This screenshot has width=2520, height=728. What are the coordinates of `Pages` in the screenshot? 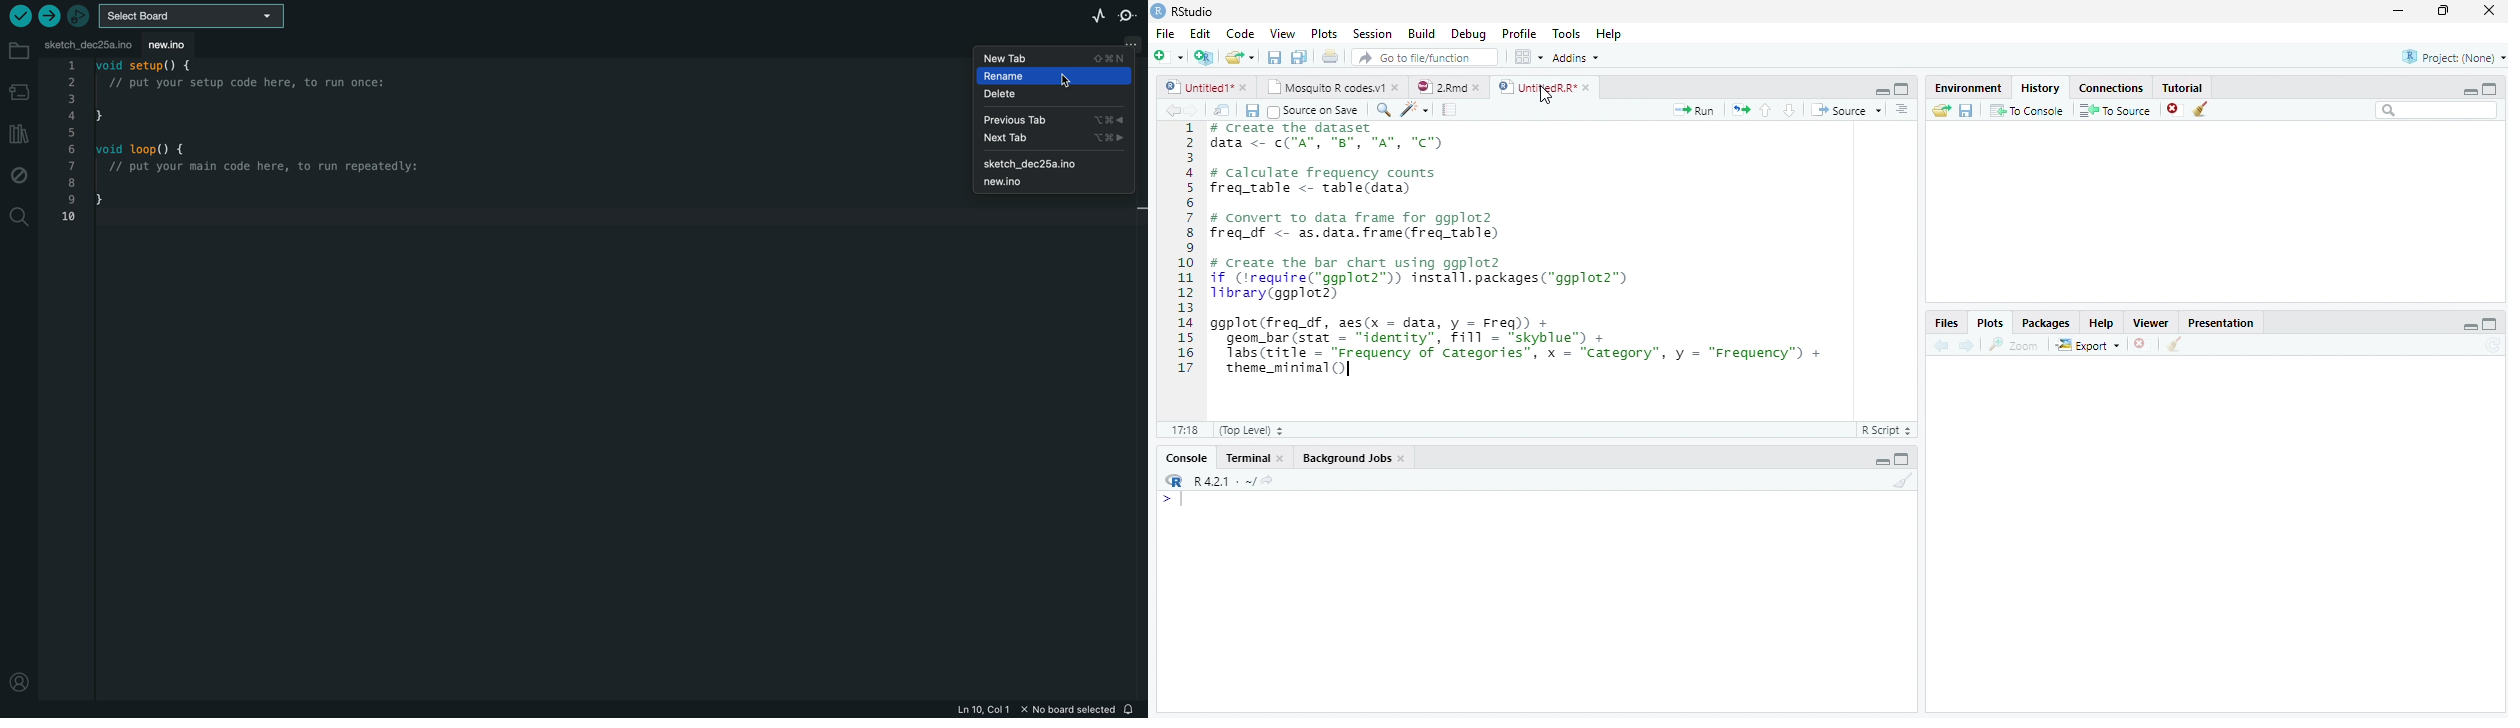 It's located at (1449, 110).